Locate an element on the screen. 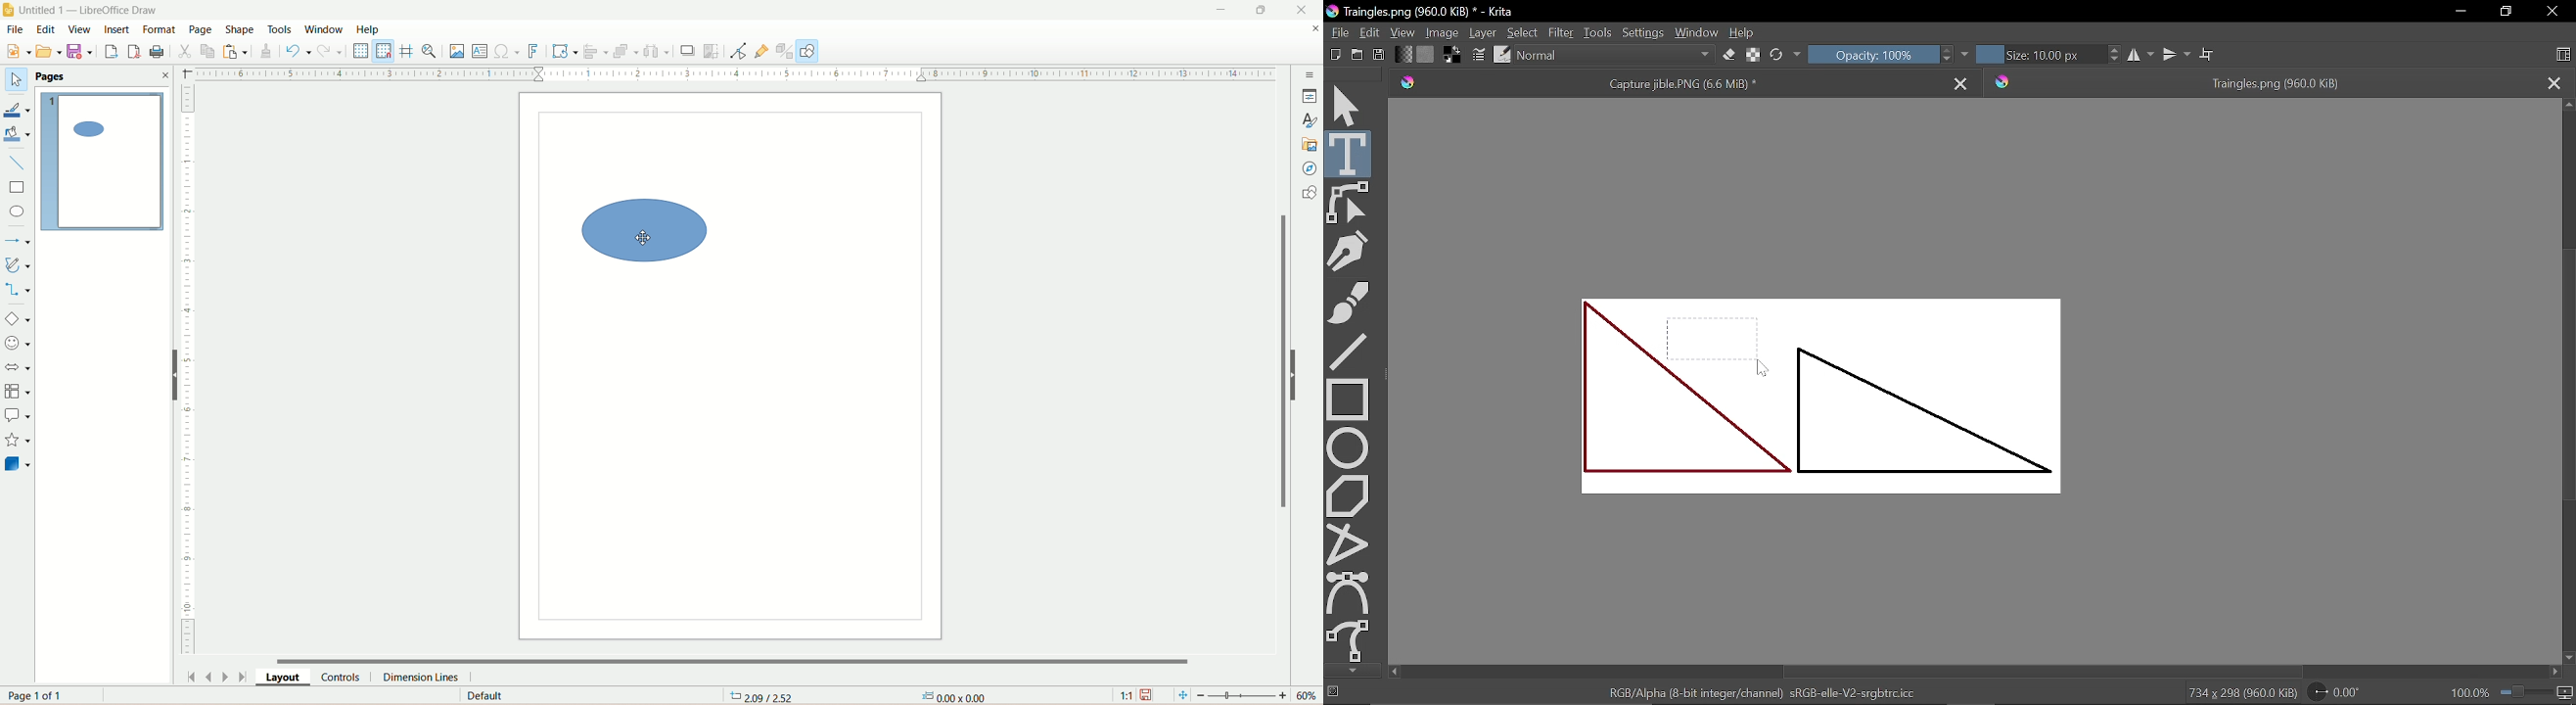 This screenshot has width=2576, height=728. horizontal scroll bar is located at coordinates (738, 658).